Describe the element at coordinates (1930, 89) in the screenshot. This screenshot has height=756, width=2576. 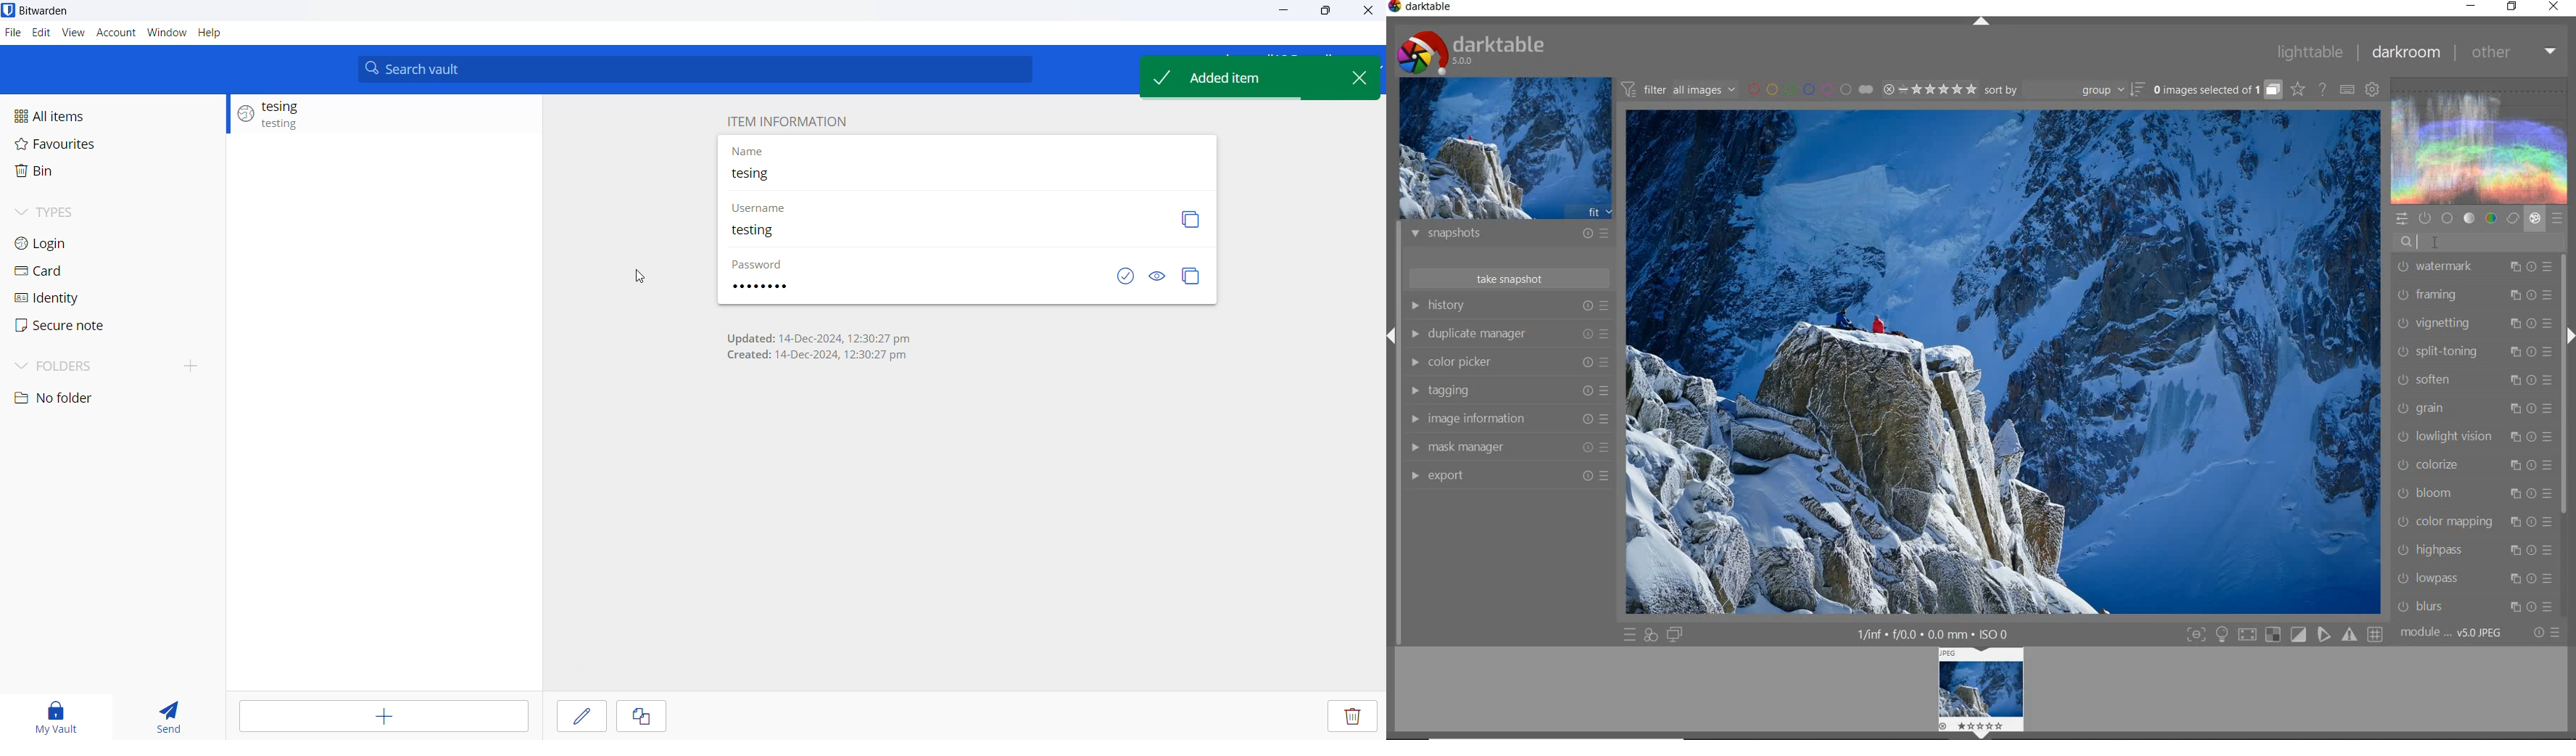
I see `range ratings for selected images` at that location.